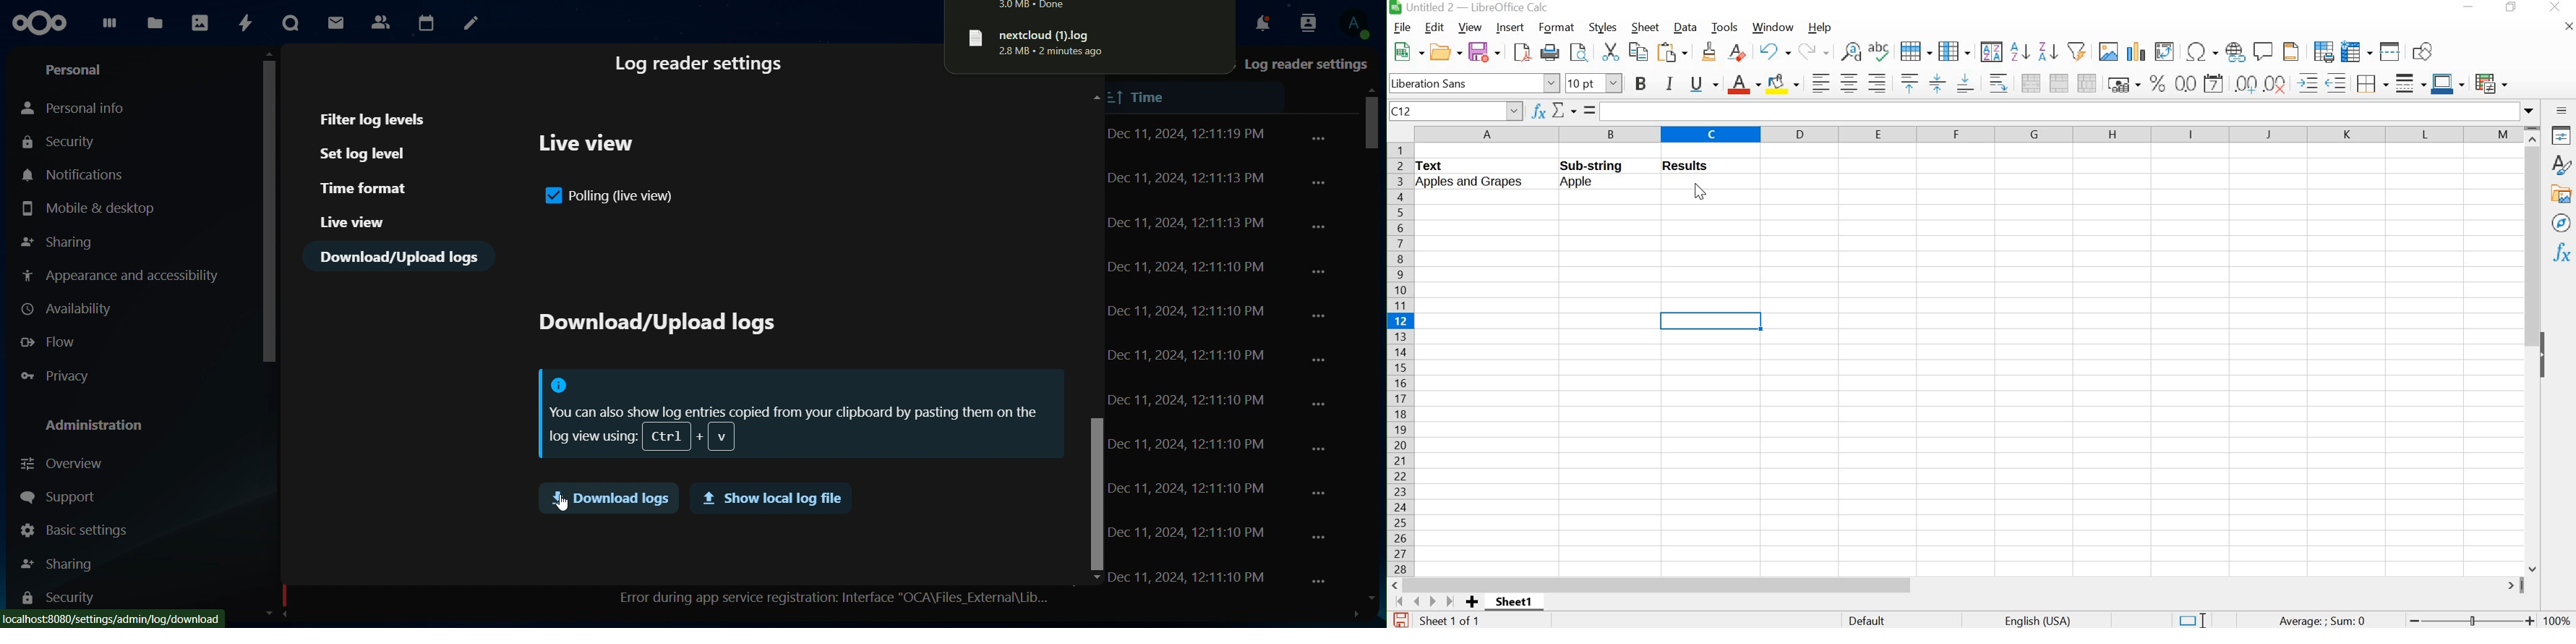 The image size is (2576, 644). What do you see at coordinates (1435, 166) in the screenshot?
I see `TEXT` at bounding box center [1435, 166].